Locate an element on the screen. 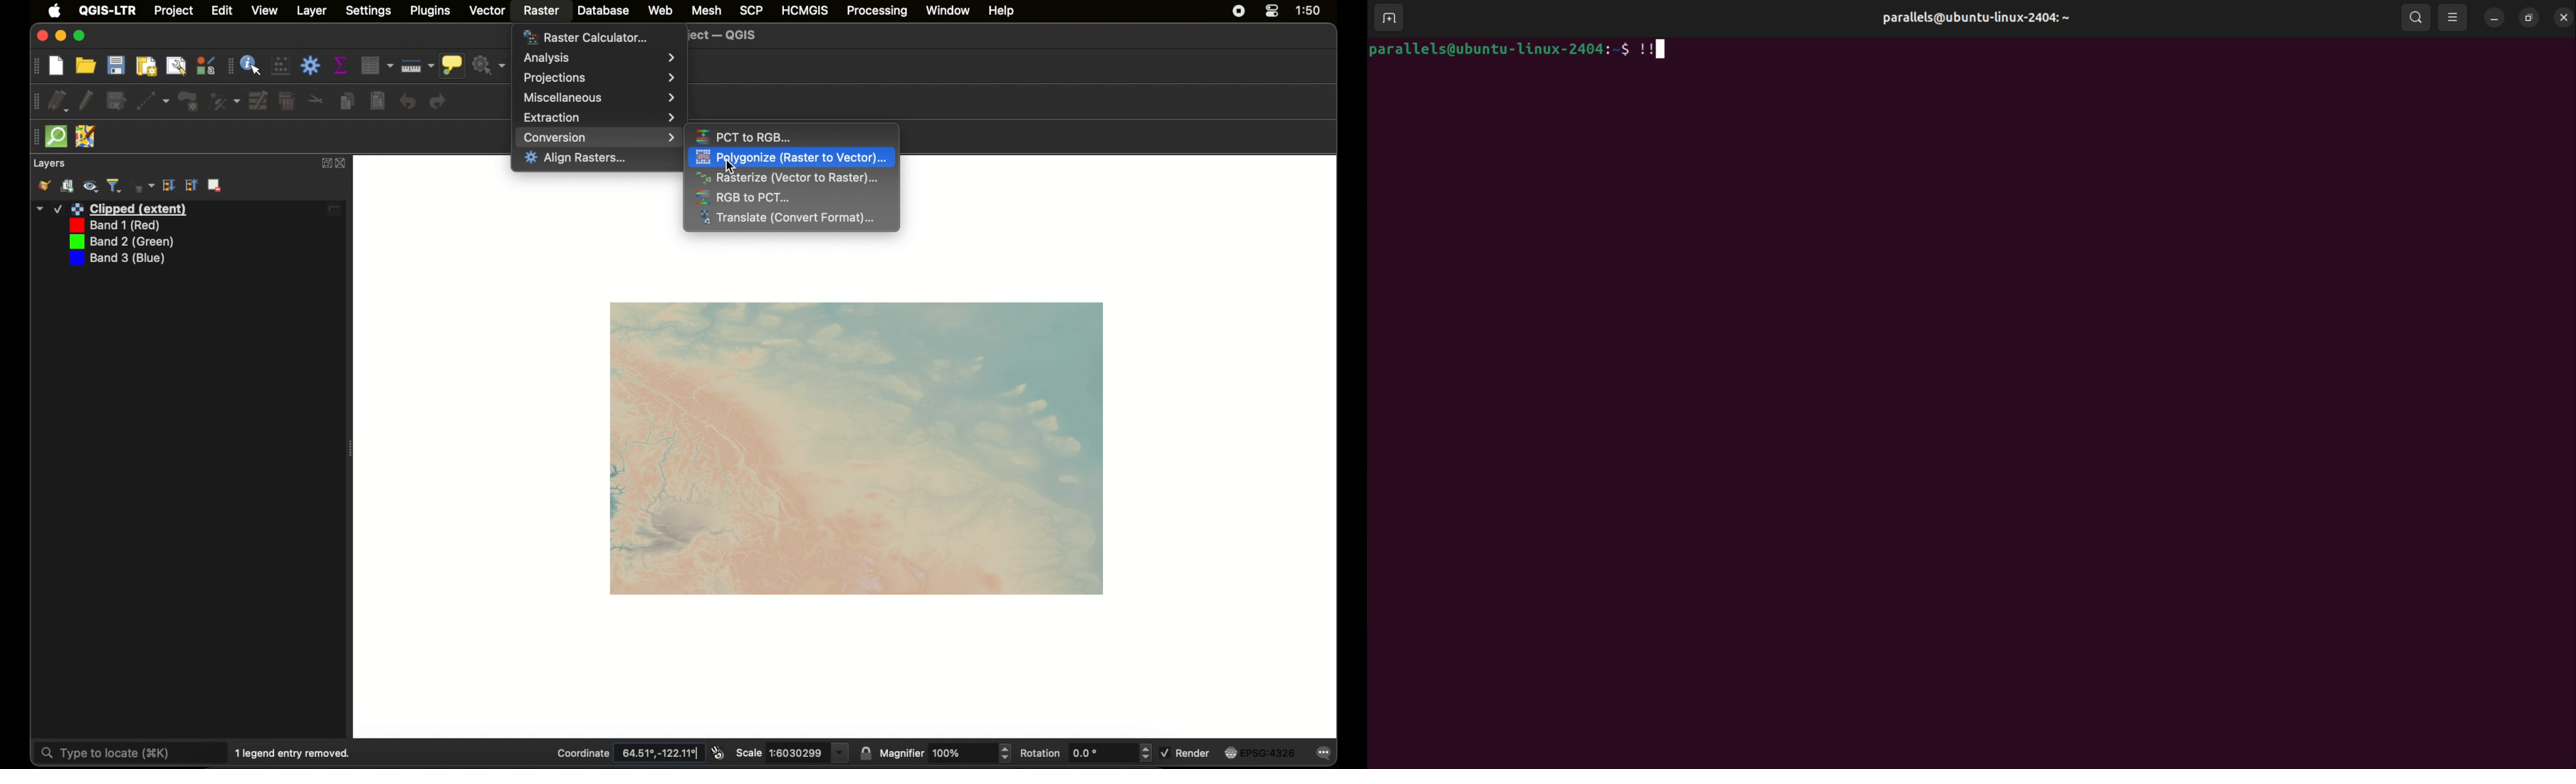 The width and height of the screenshot is (2576, 784). vertex tool is located at coordinates (224, 102).